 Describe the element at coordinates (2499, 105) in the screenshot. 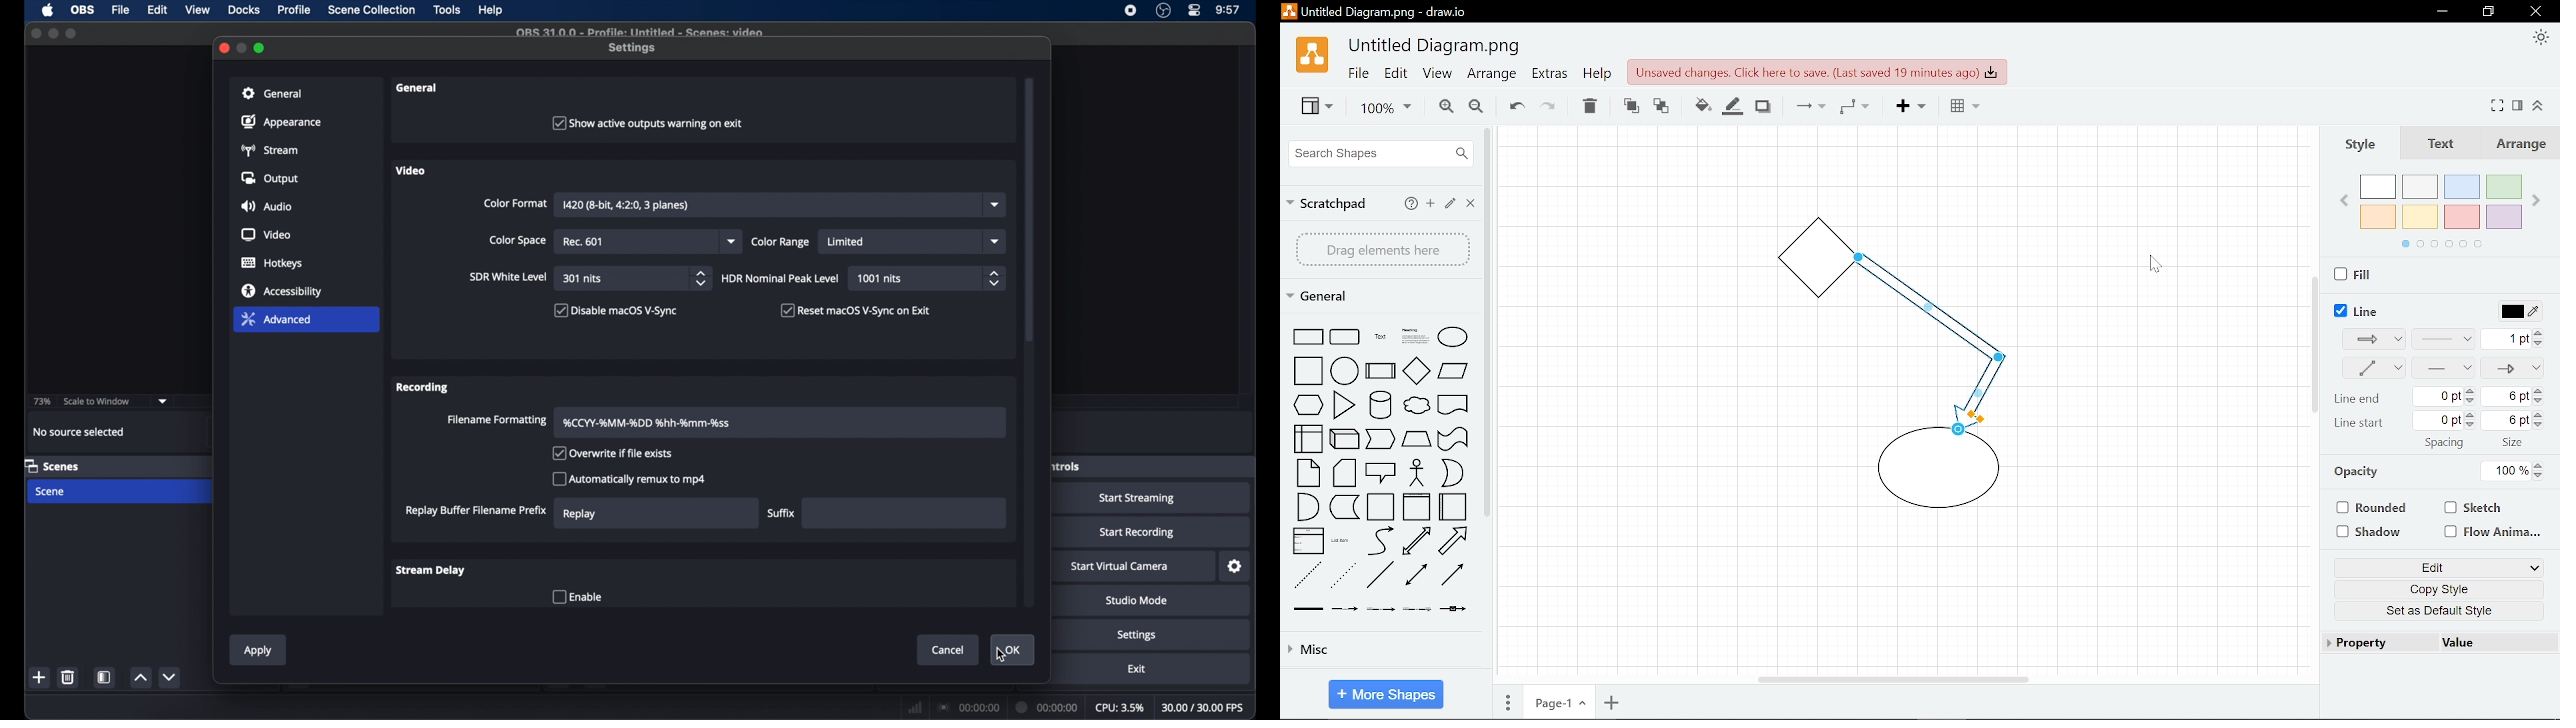

I see `Fullscreen` at that location.